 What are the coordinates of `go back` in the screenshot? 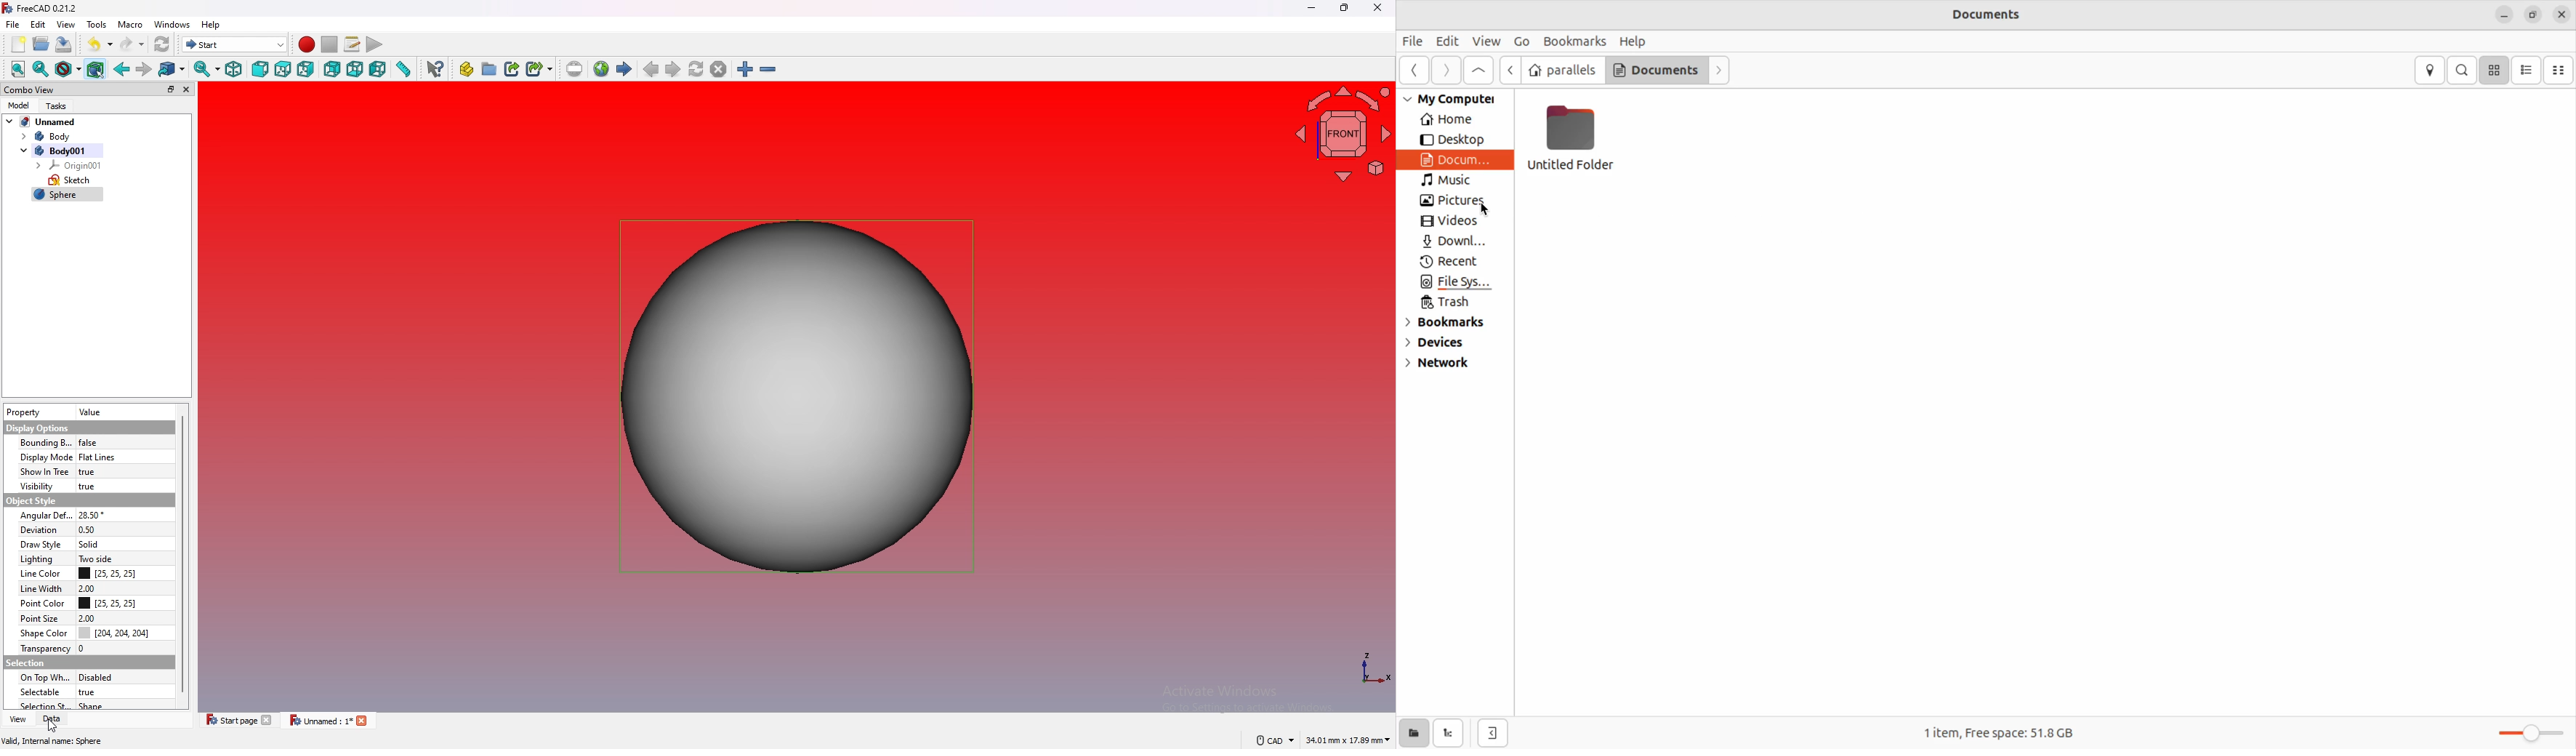 It's located at (1413, 69).